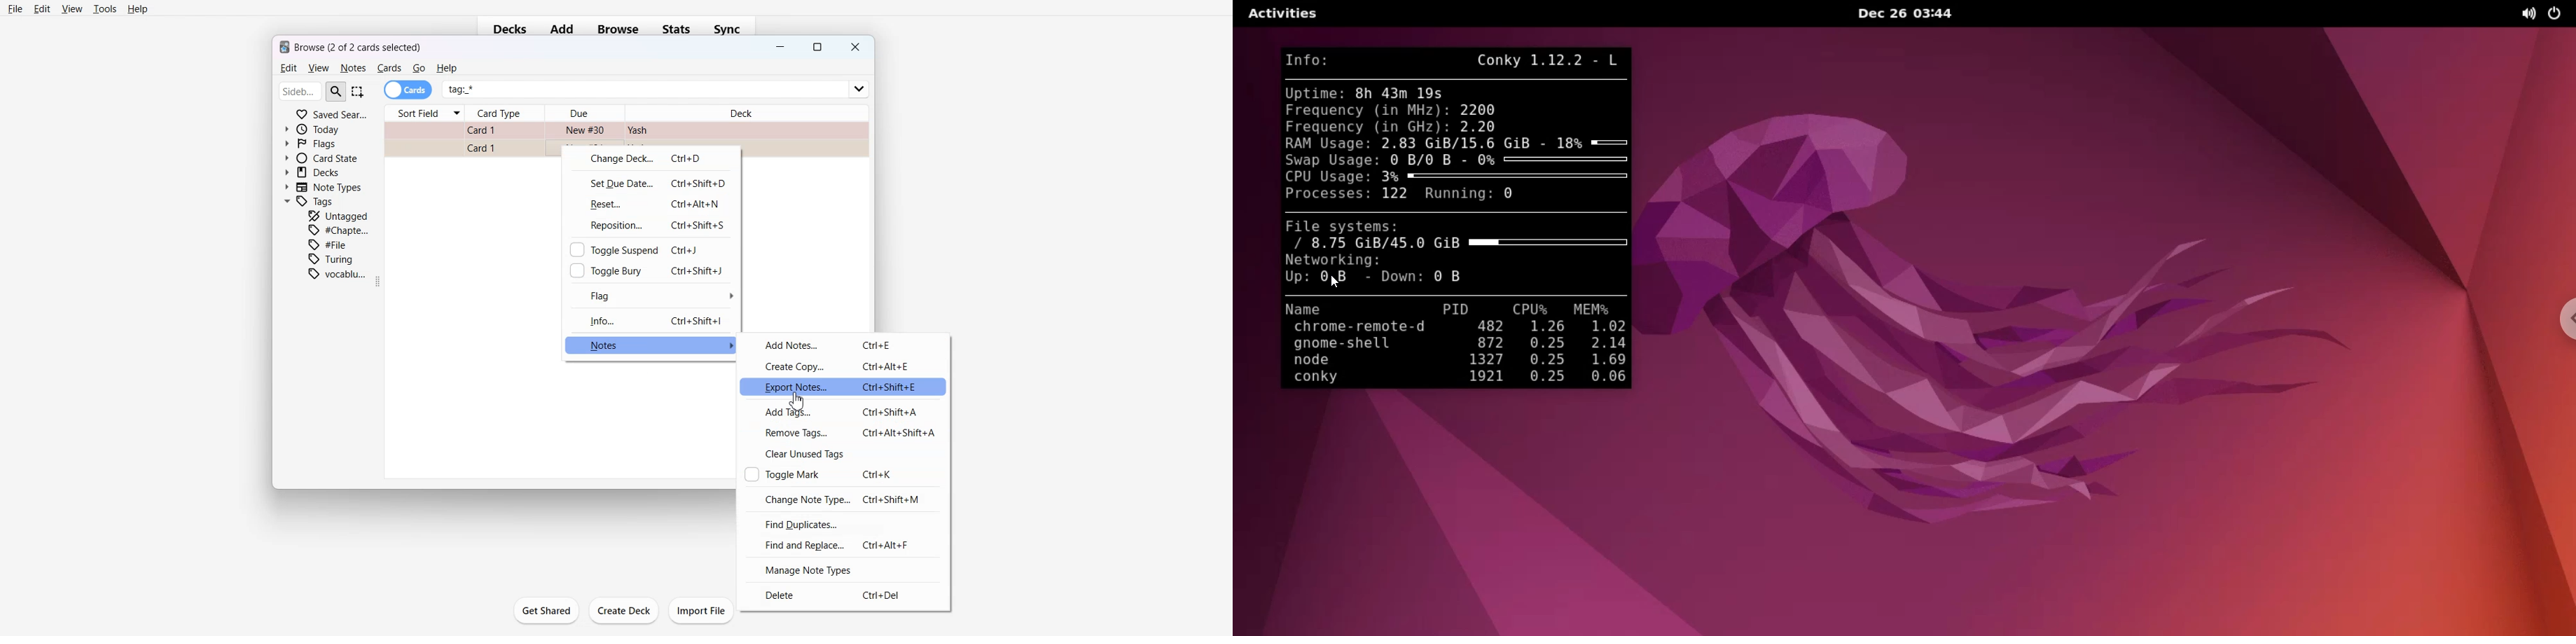 The width and height of the screenshot is (2576, 644). Describe the element at coordinates (841, 569) in the screenshot. I see `Manage Note Types` at that location.